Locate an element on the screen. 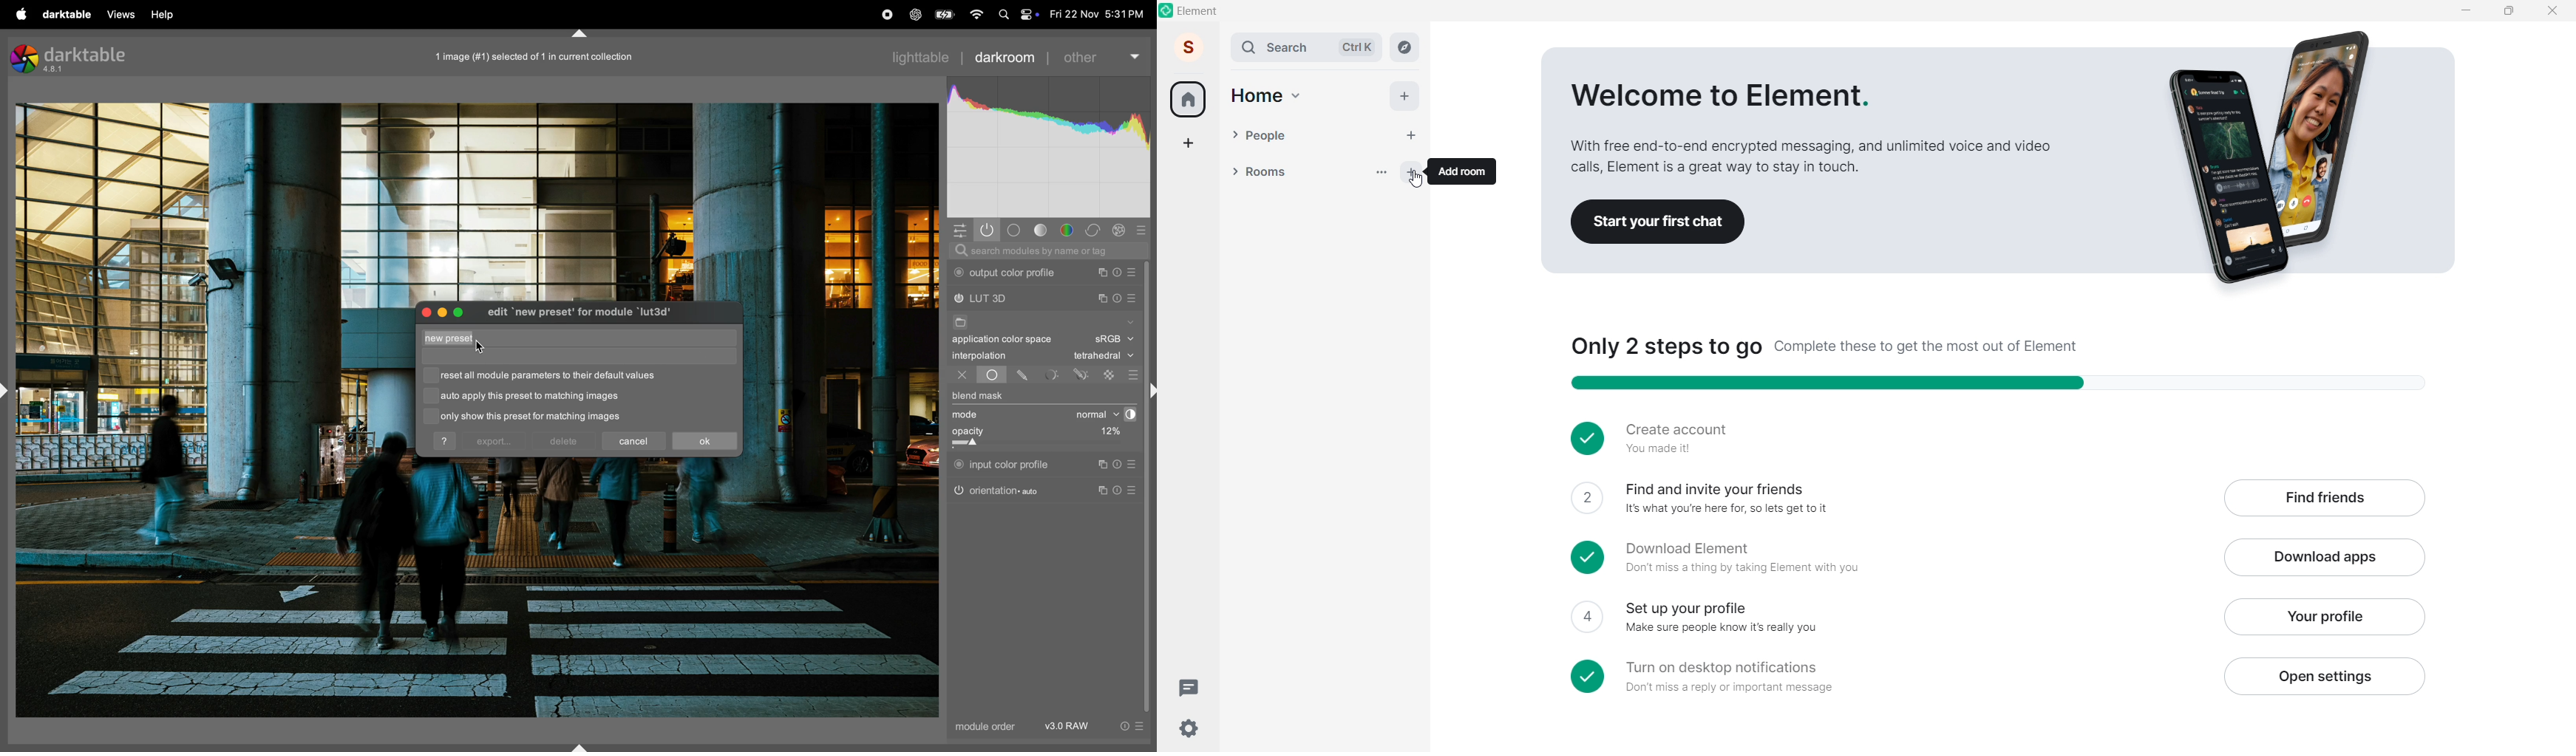 The width and height of the screenshot is (2576, 756). List options is located at coordinates (1382, 172).